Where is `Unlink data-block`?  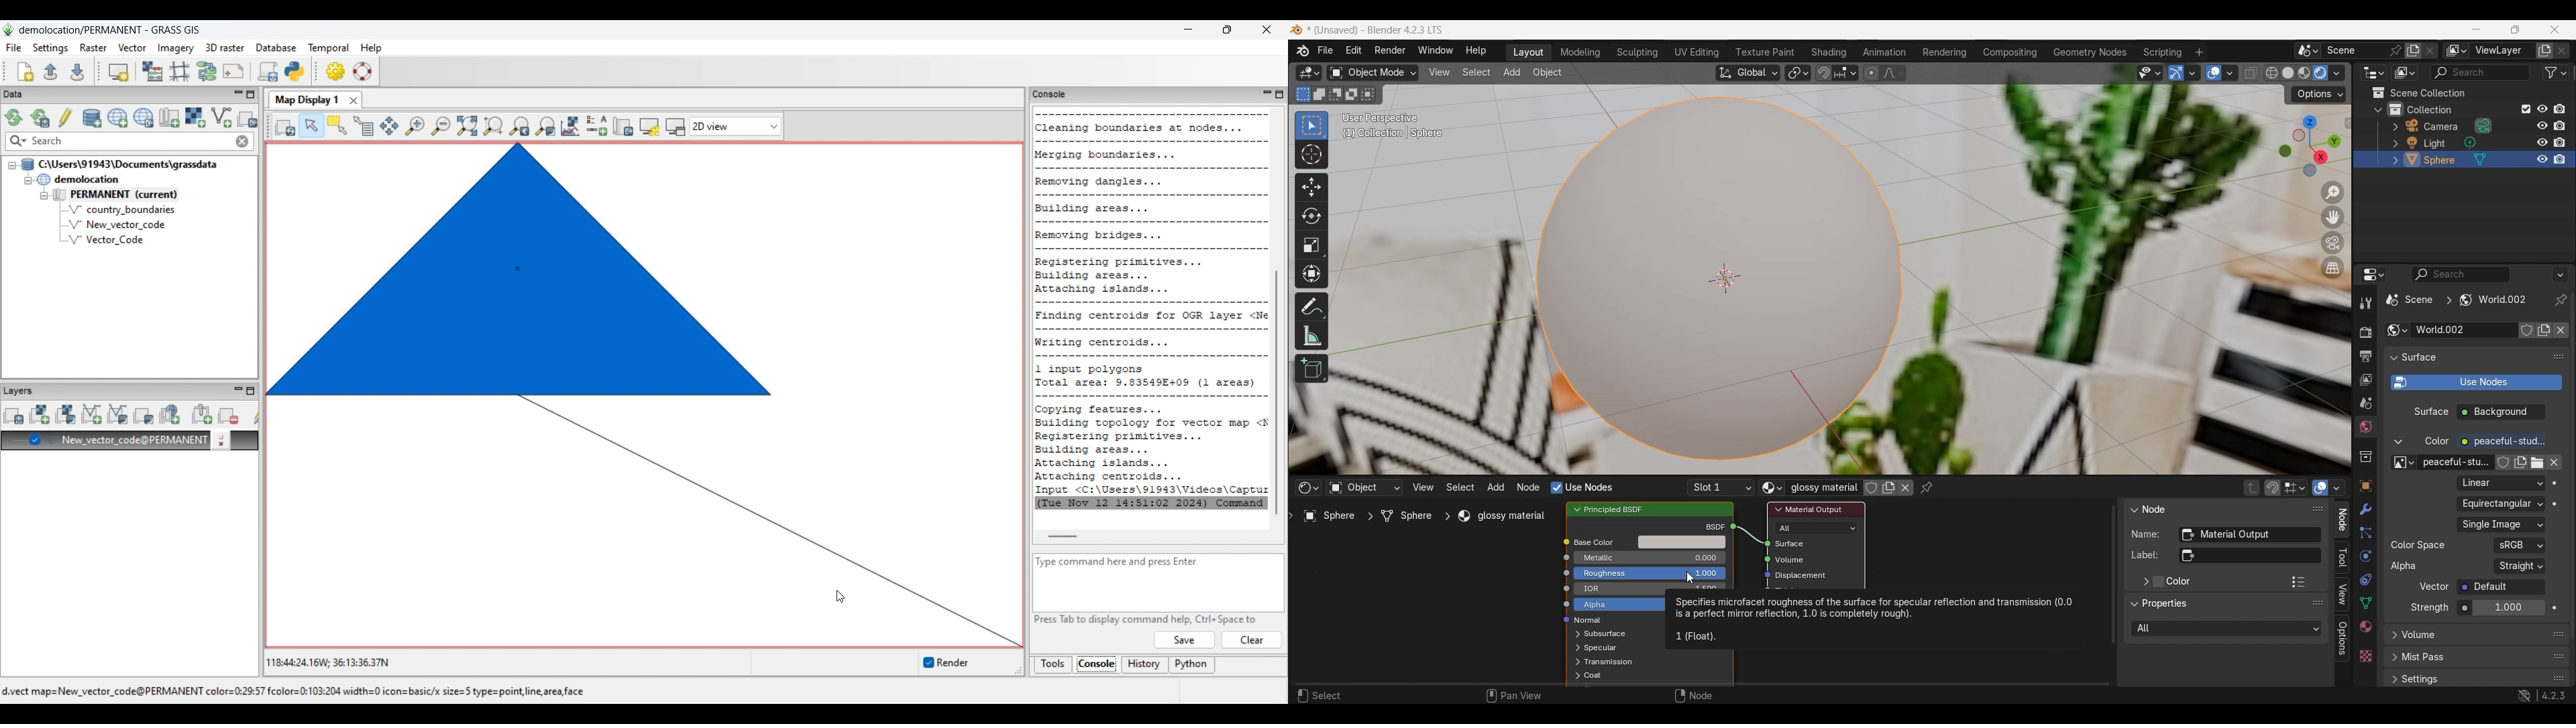 Unlink data-block is located at coordinates (2561, 330).